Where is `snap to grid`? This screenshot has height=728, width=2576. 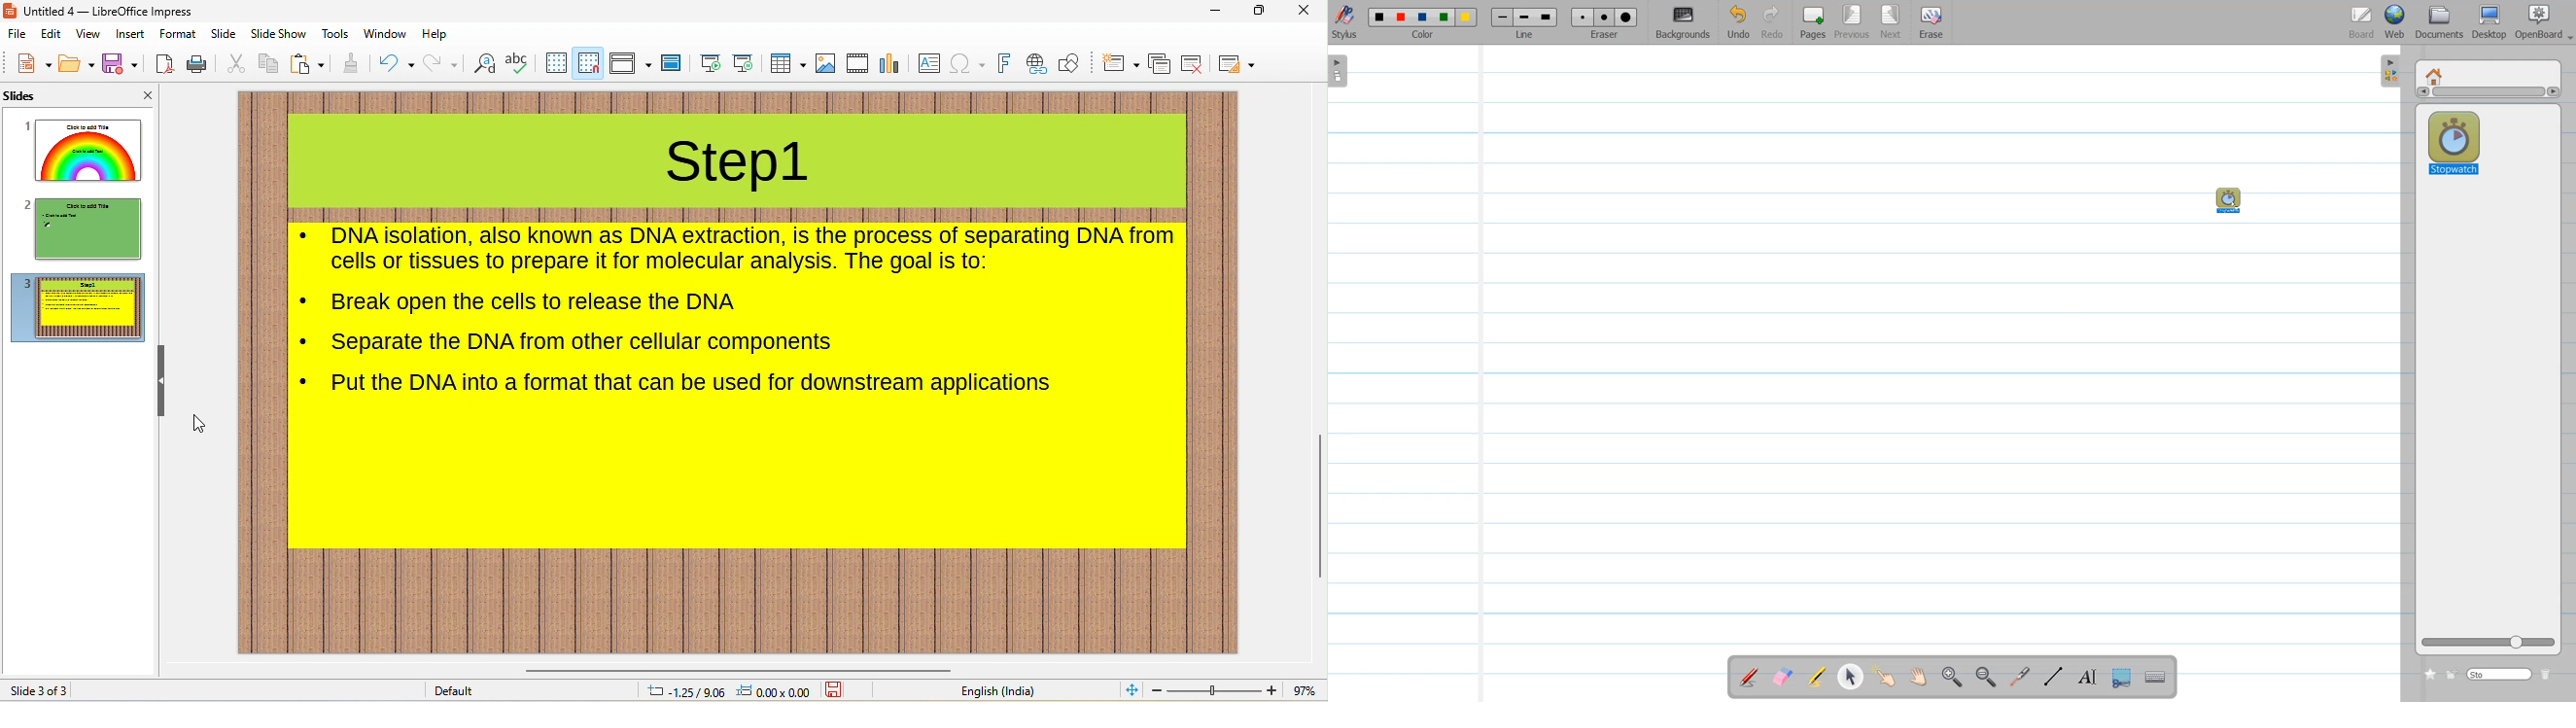 snap to grid is located at coordinates (587, 62).